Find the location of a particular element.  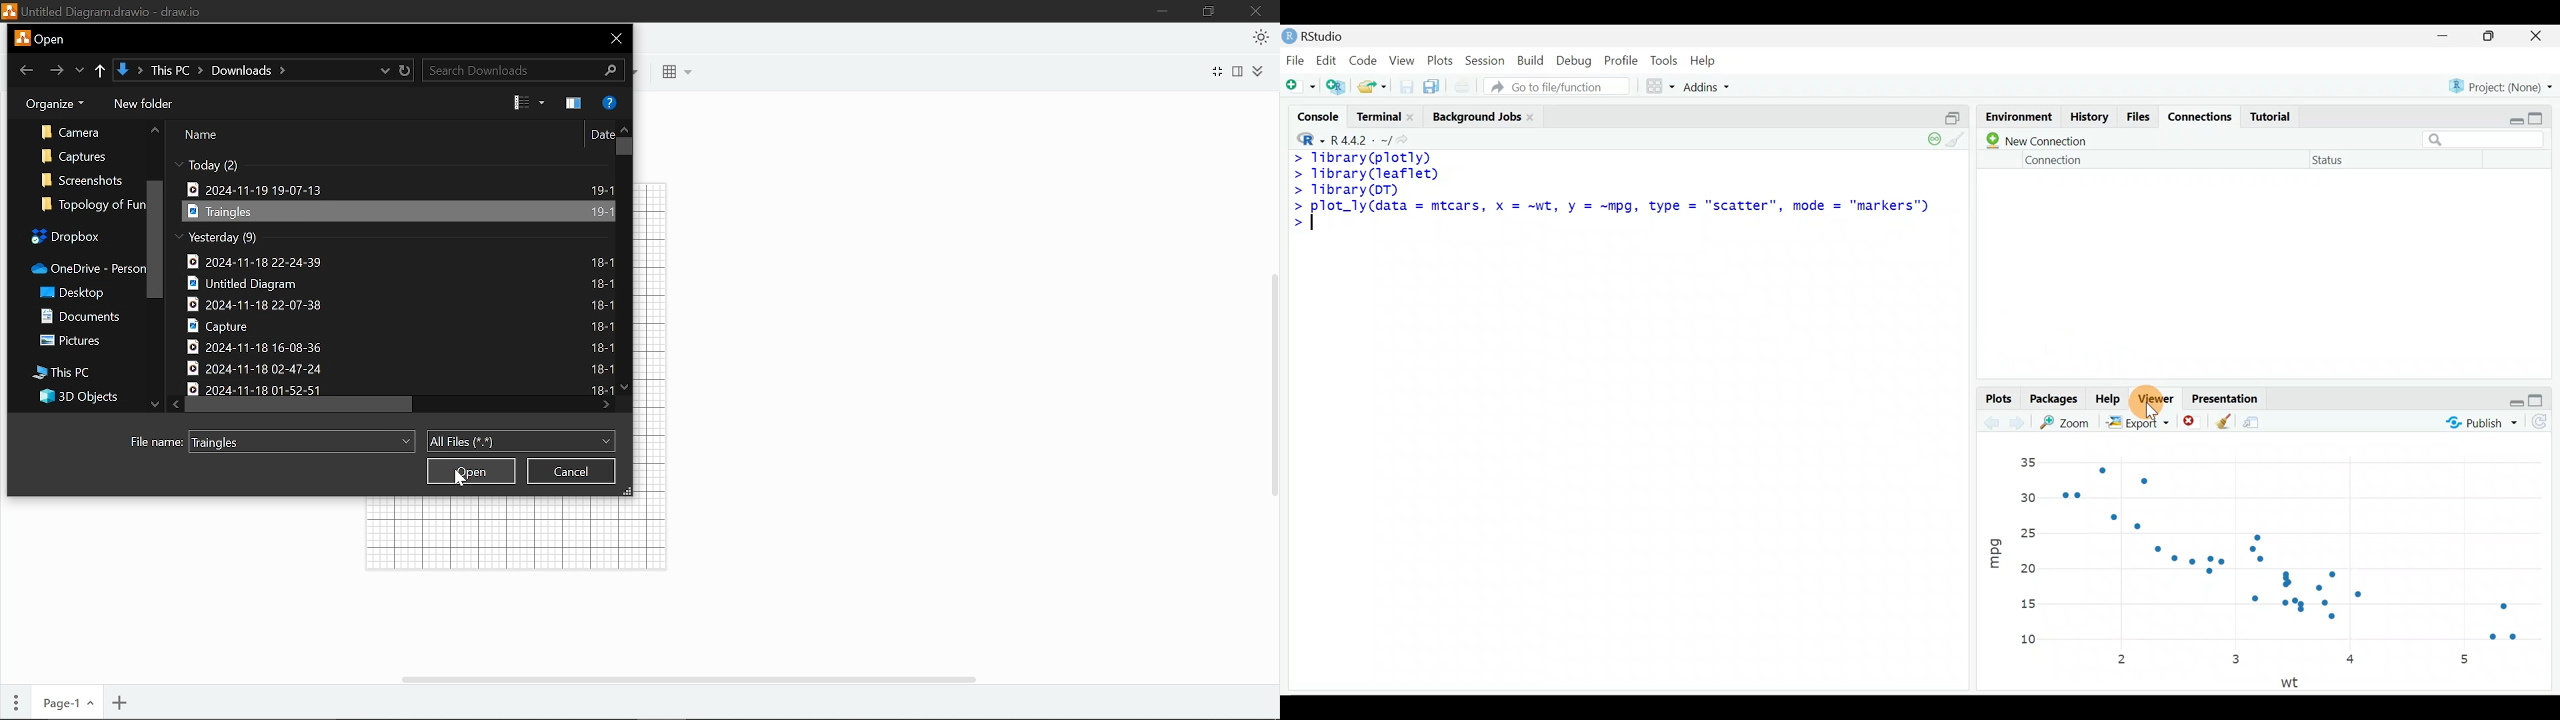

Environment is located at coordinates (2015, 116).